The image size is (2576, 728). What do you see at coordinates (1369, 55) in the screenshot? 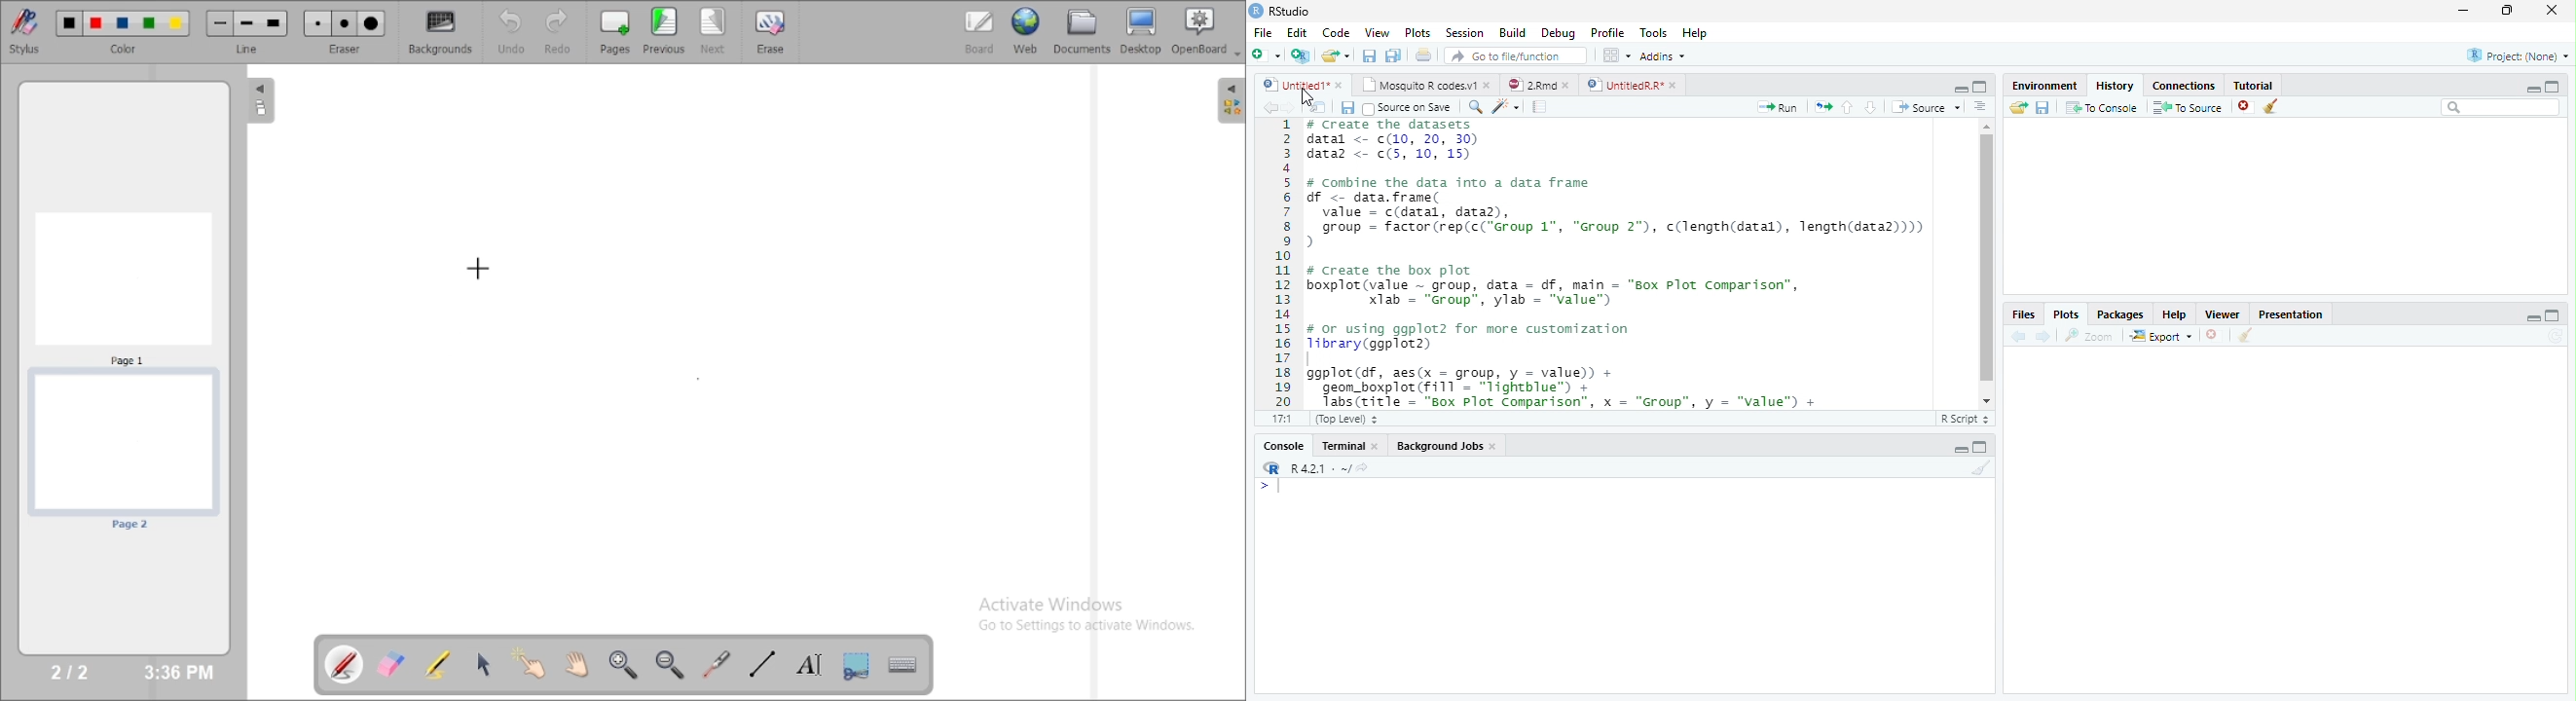
I see `Save current document` at bounding box center [1369, 55].